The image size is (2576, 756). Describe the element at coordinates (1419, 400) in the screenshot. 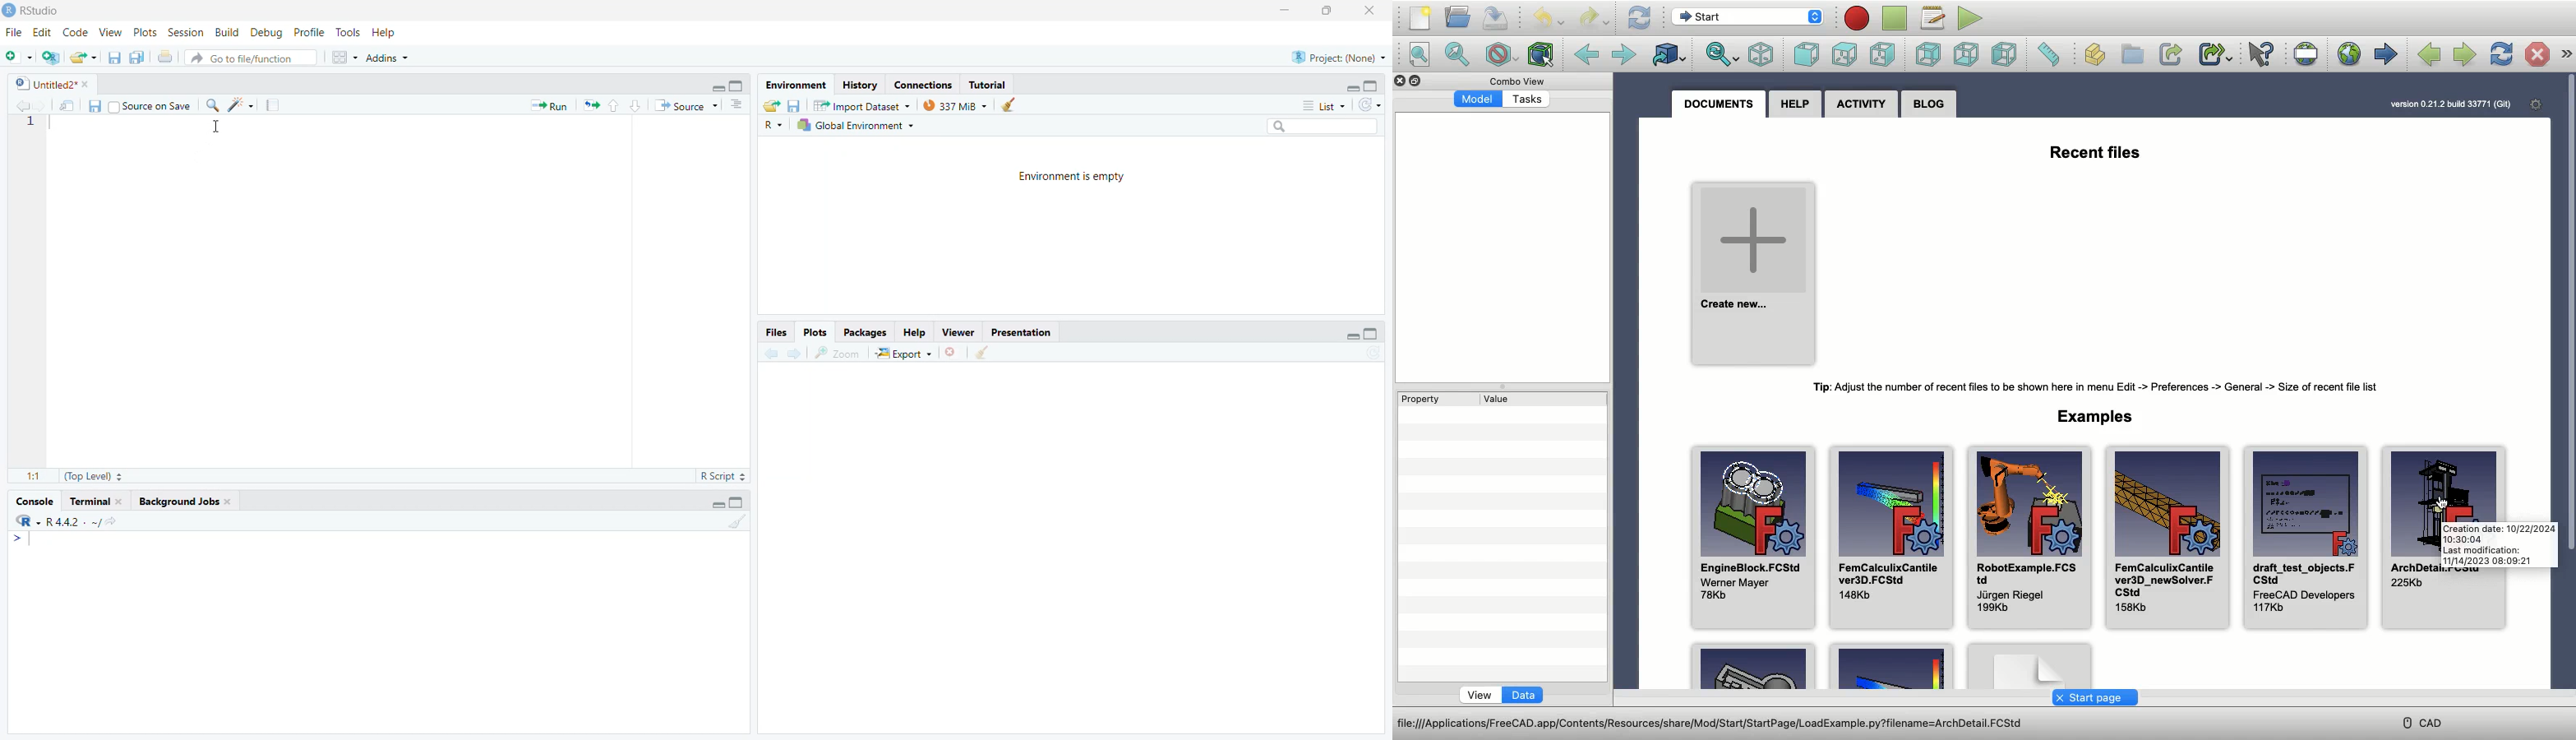

I see `Property` at that location.